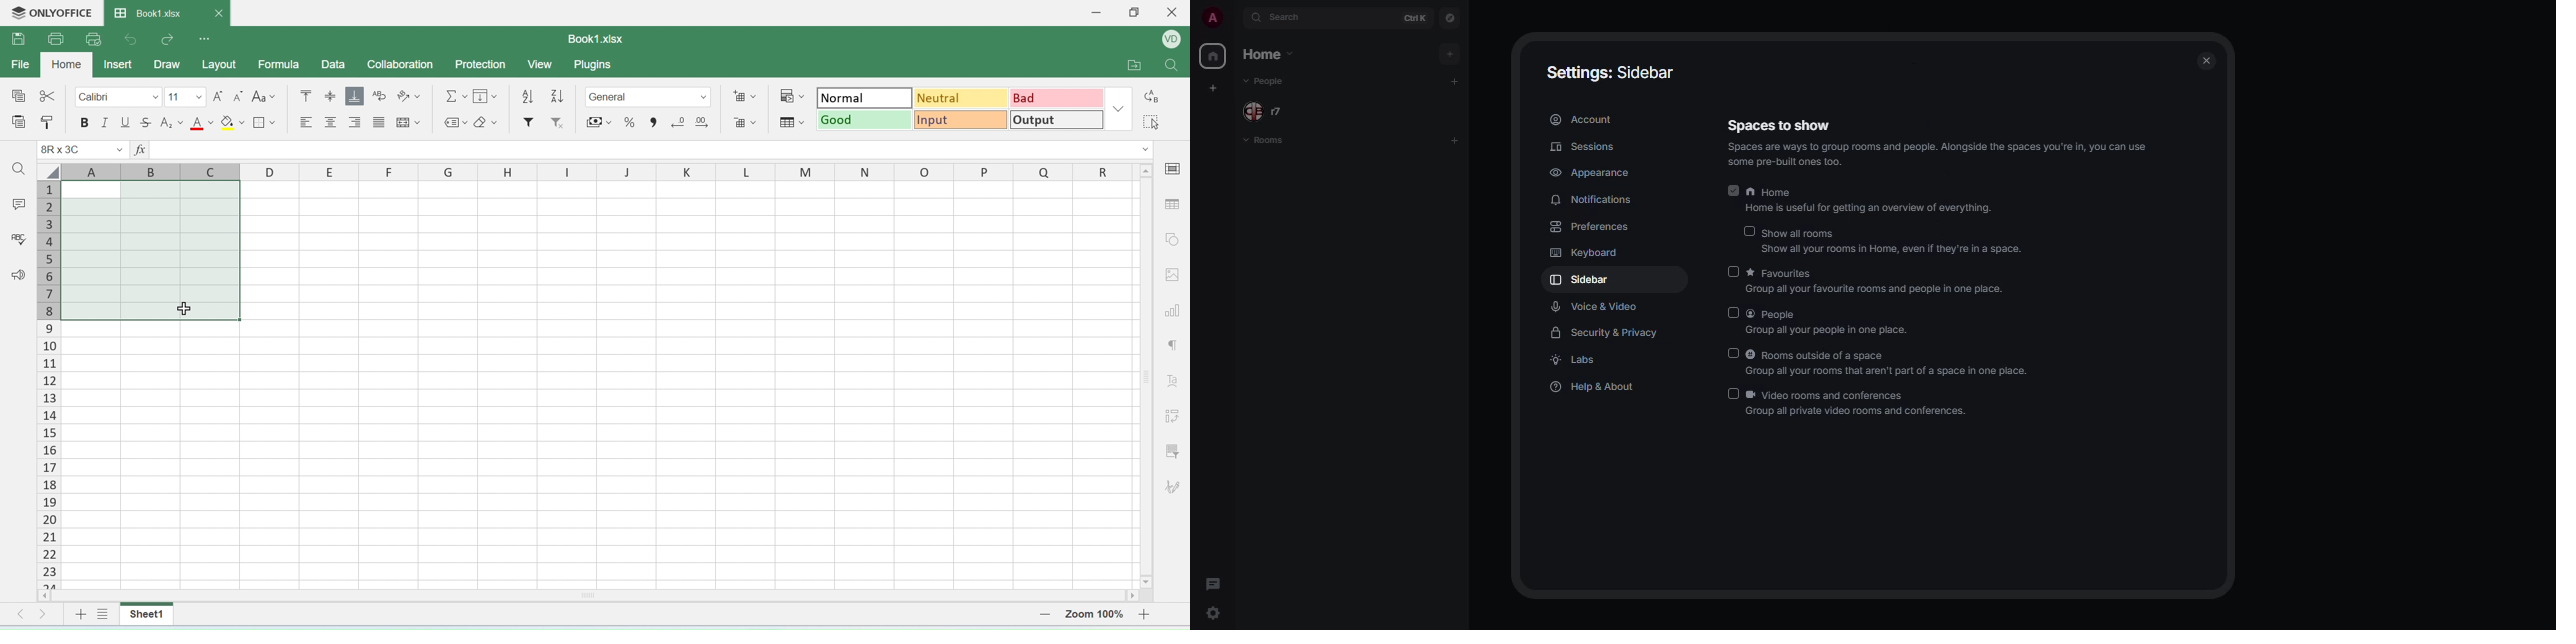  Describe the element at coordinates (1175, 489) in the screenshot. I see `signature` at that location.